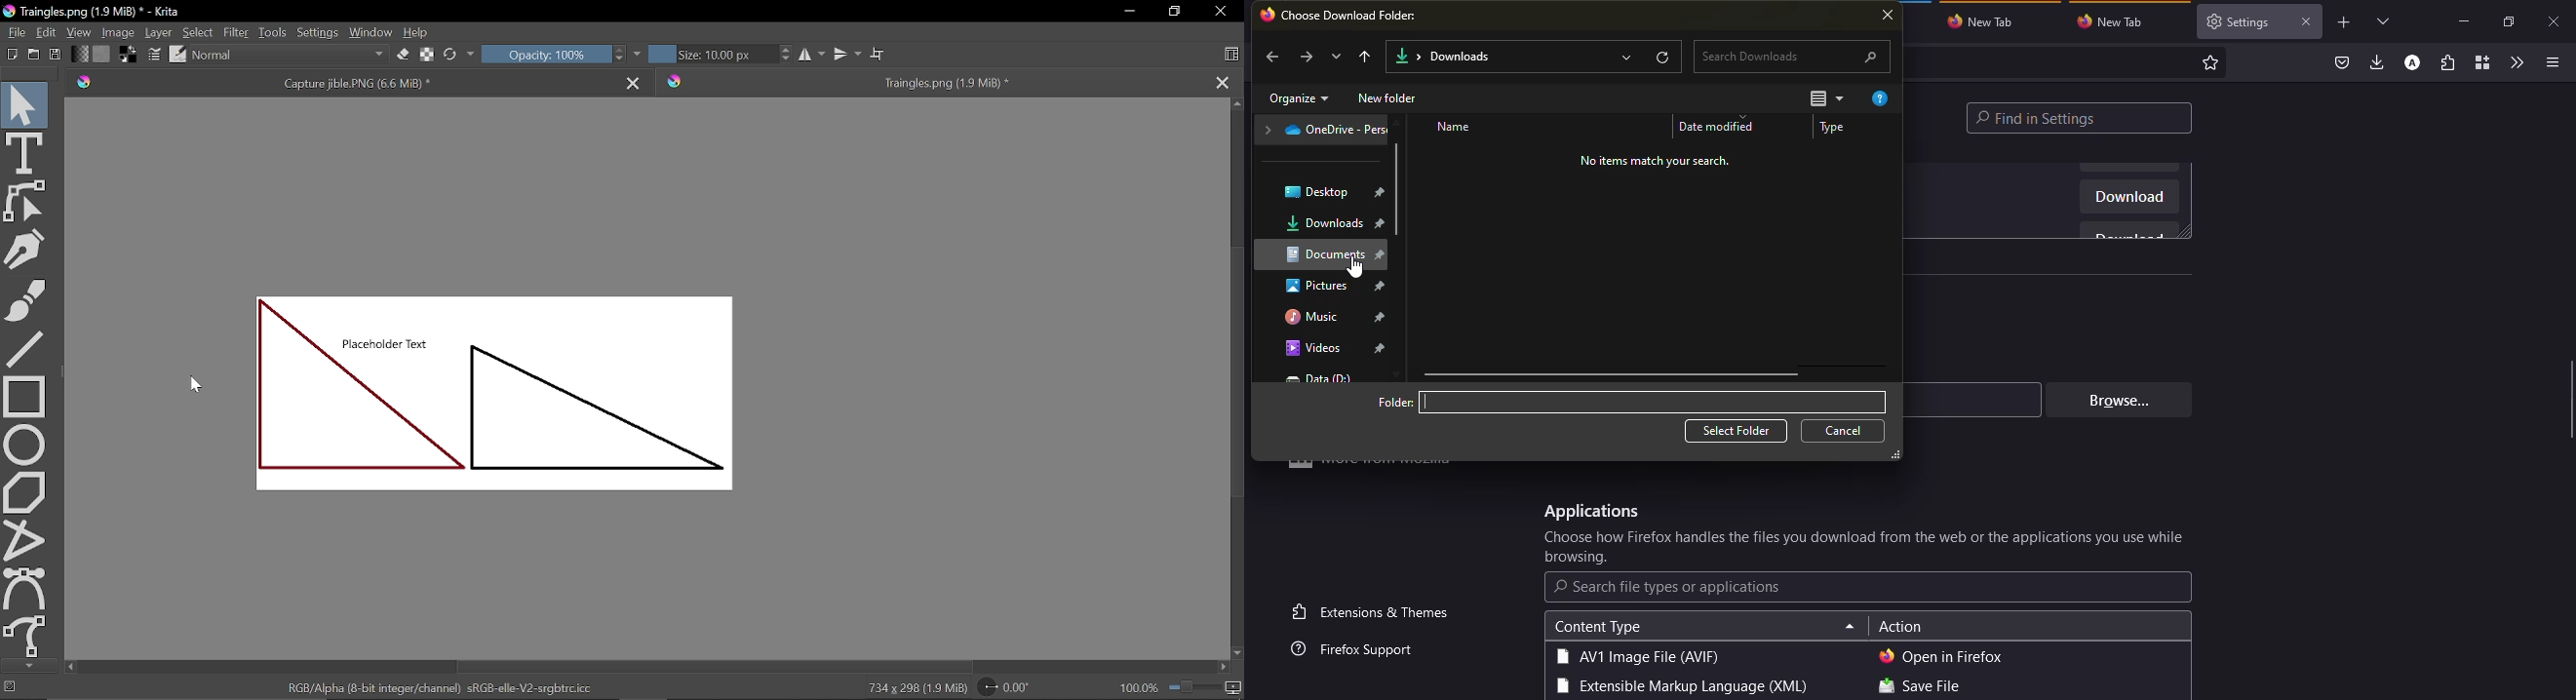  Describe the element at coordinates (1319, 378) in the screenshot. I see `location` at that location.